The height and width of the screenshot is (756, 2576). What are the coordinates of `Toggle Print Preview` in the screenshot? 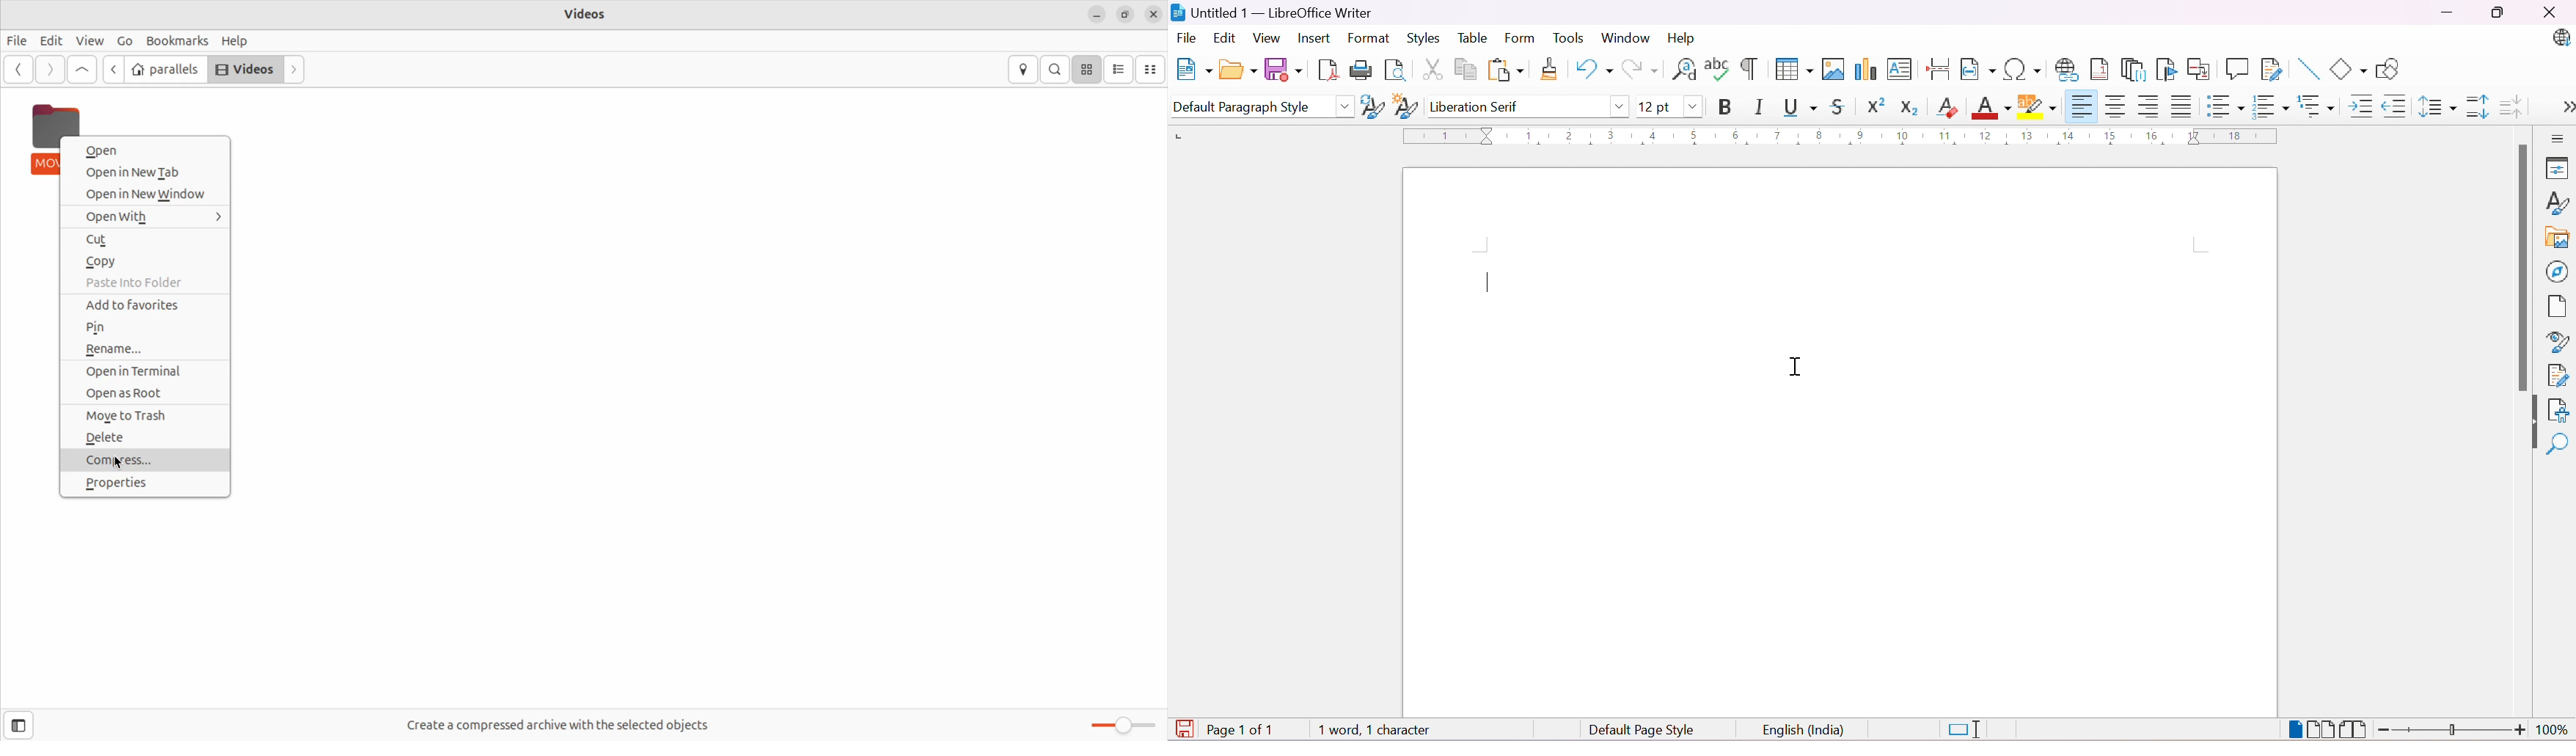 It's located at (1395, 70).